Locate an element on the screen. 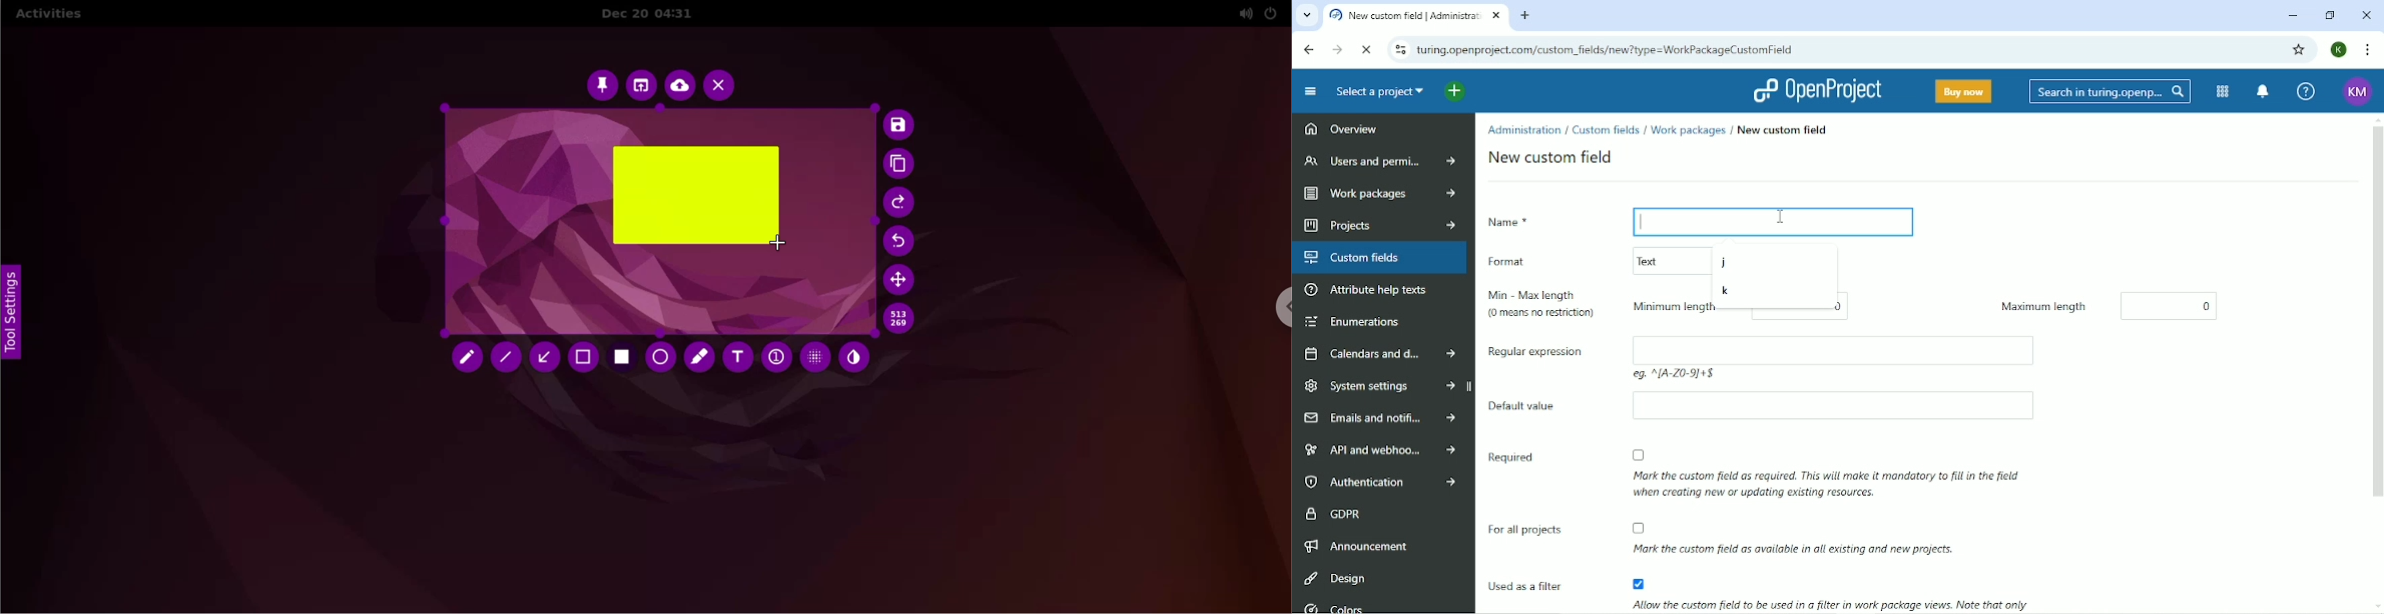  New custom field | Administration is located at coordinates (1417, 17).